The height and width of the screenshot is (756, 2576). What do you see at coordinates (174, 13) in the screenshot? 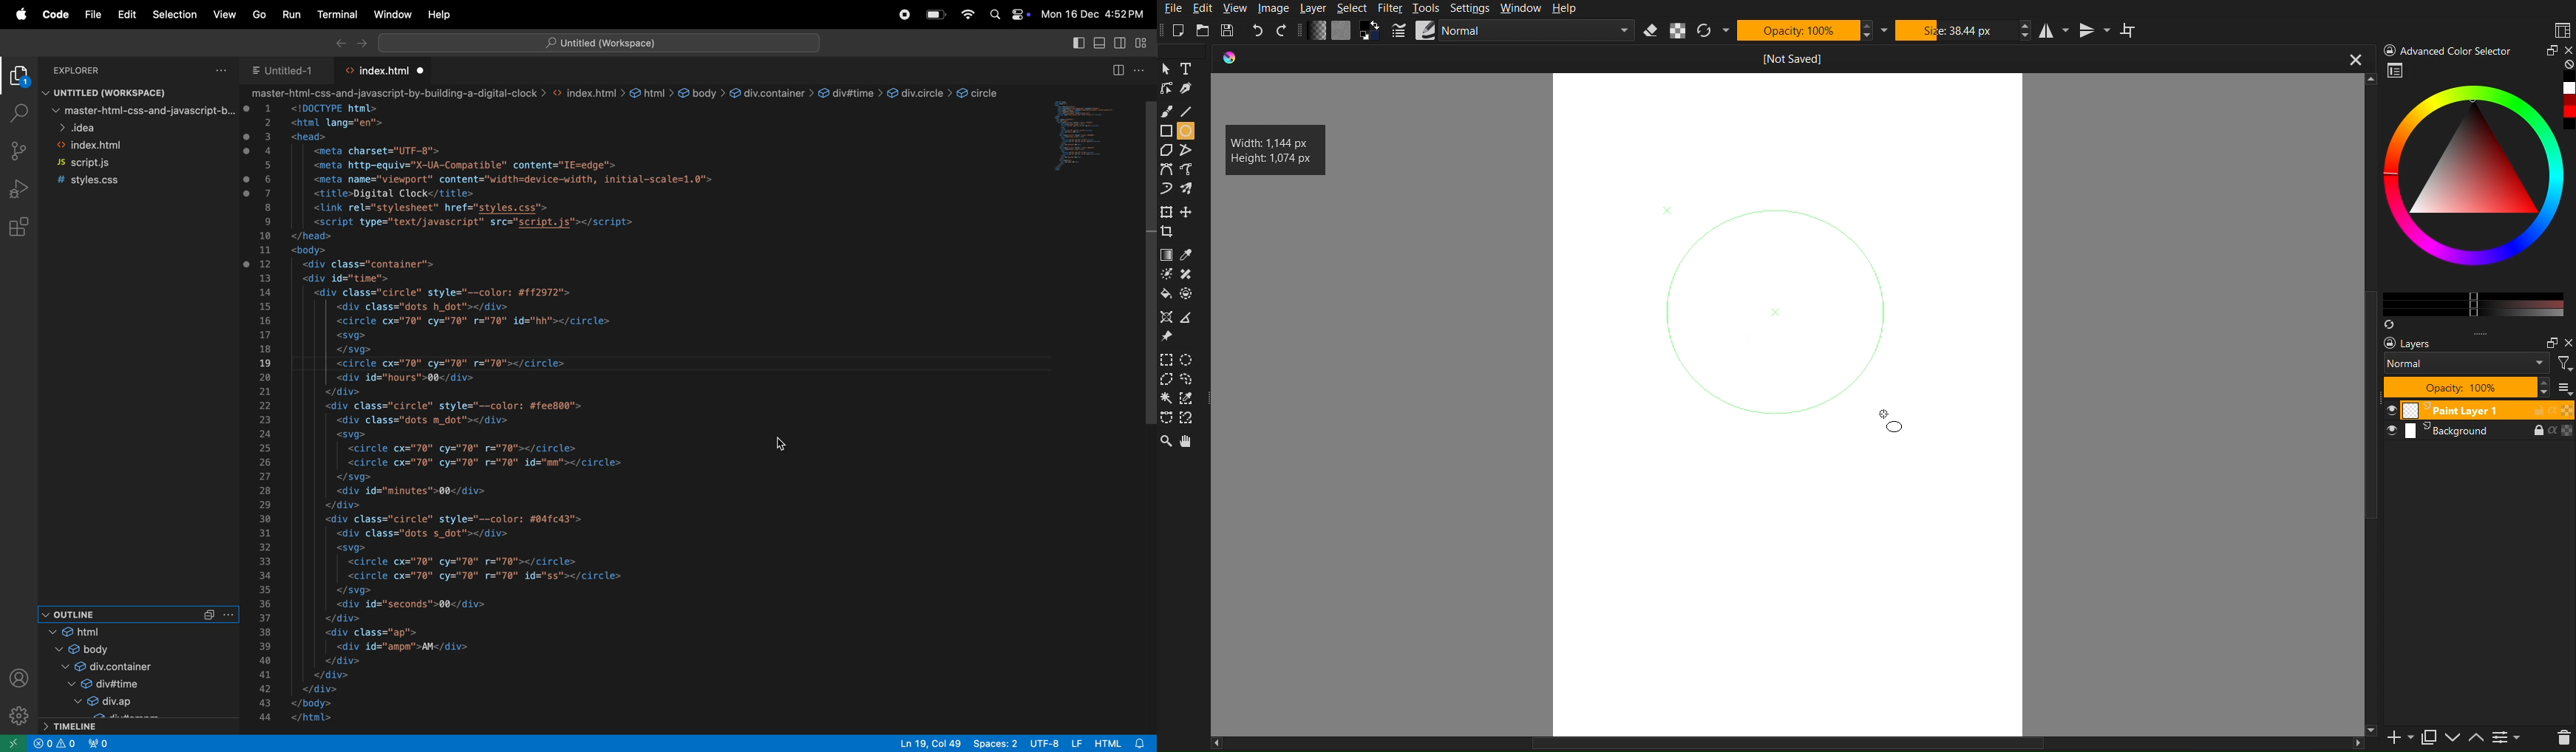
I see `selection` at bounding box center [174, 13].